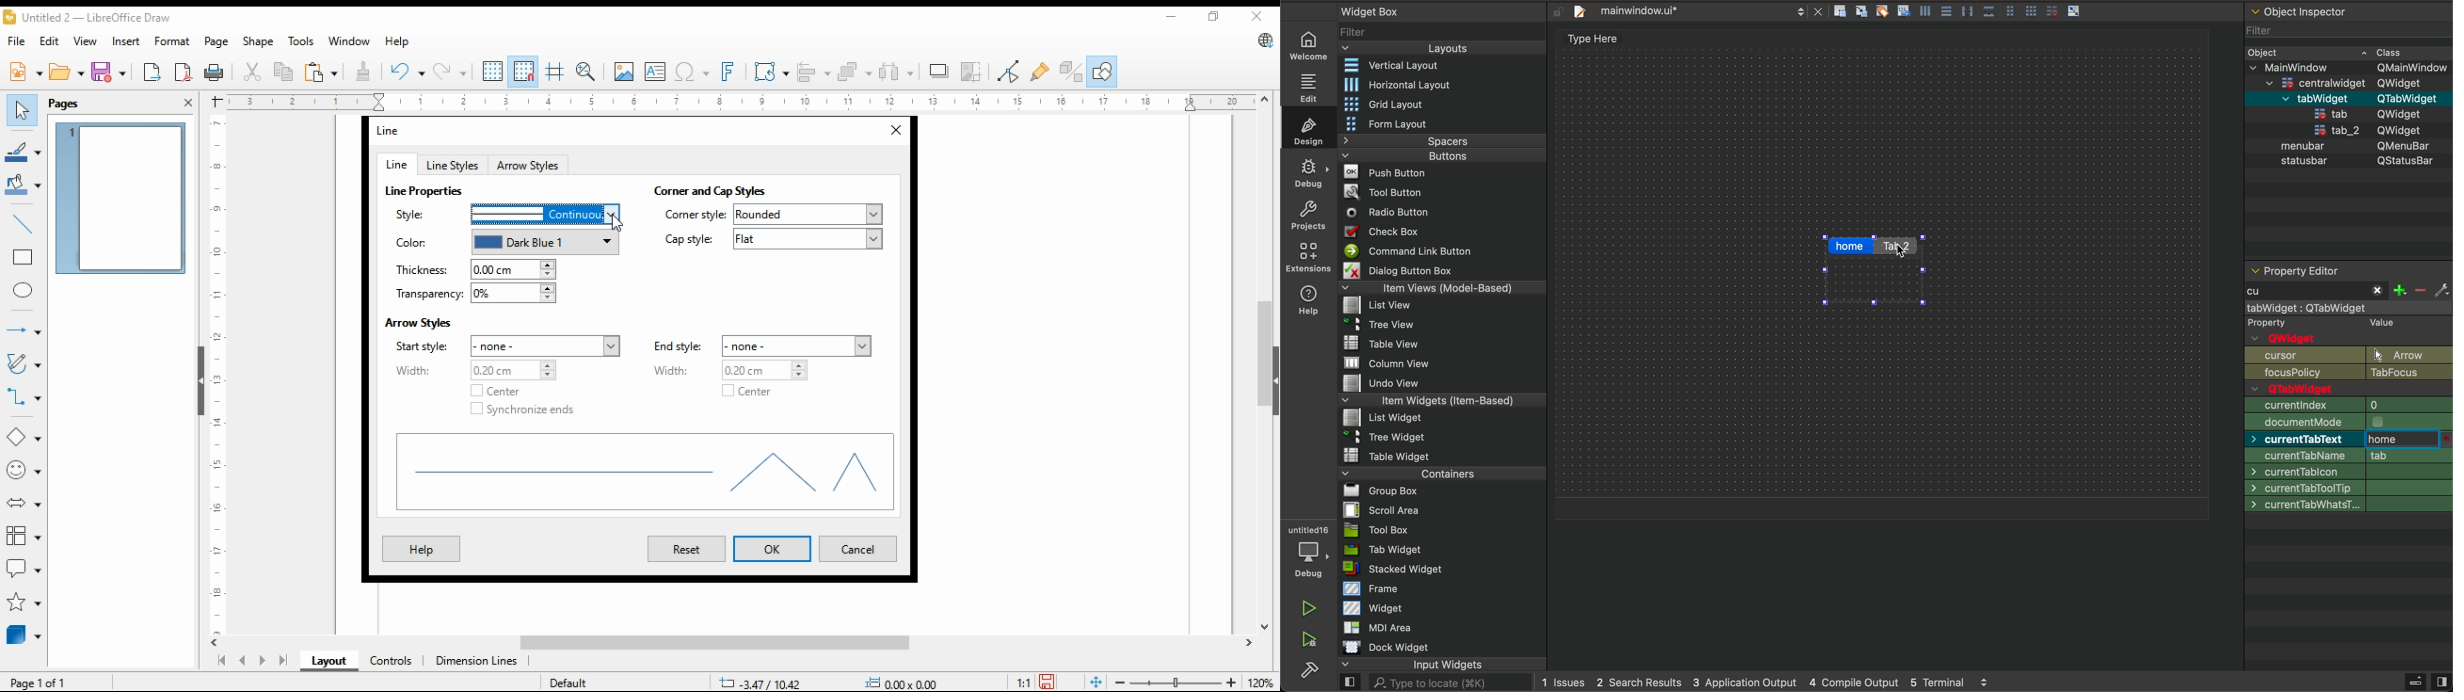  I want to click on dimension lines, so click(477, 662).